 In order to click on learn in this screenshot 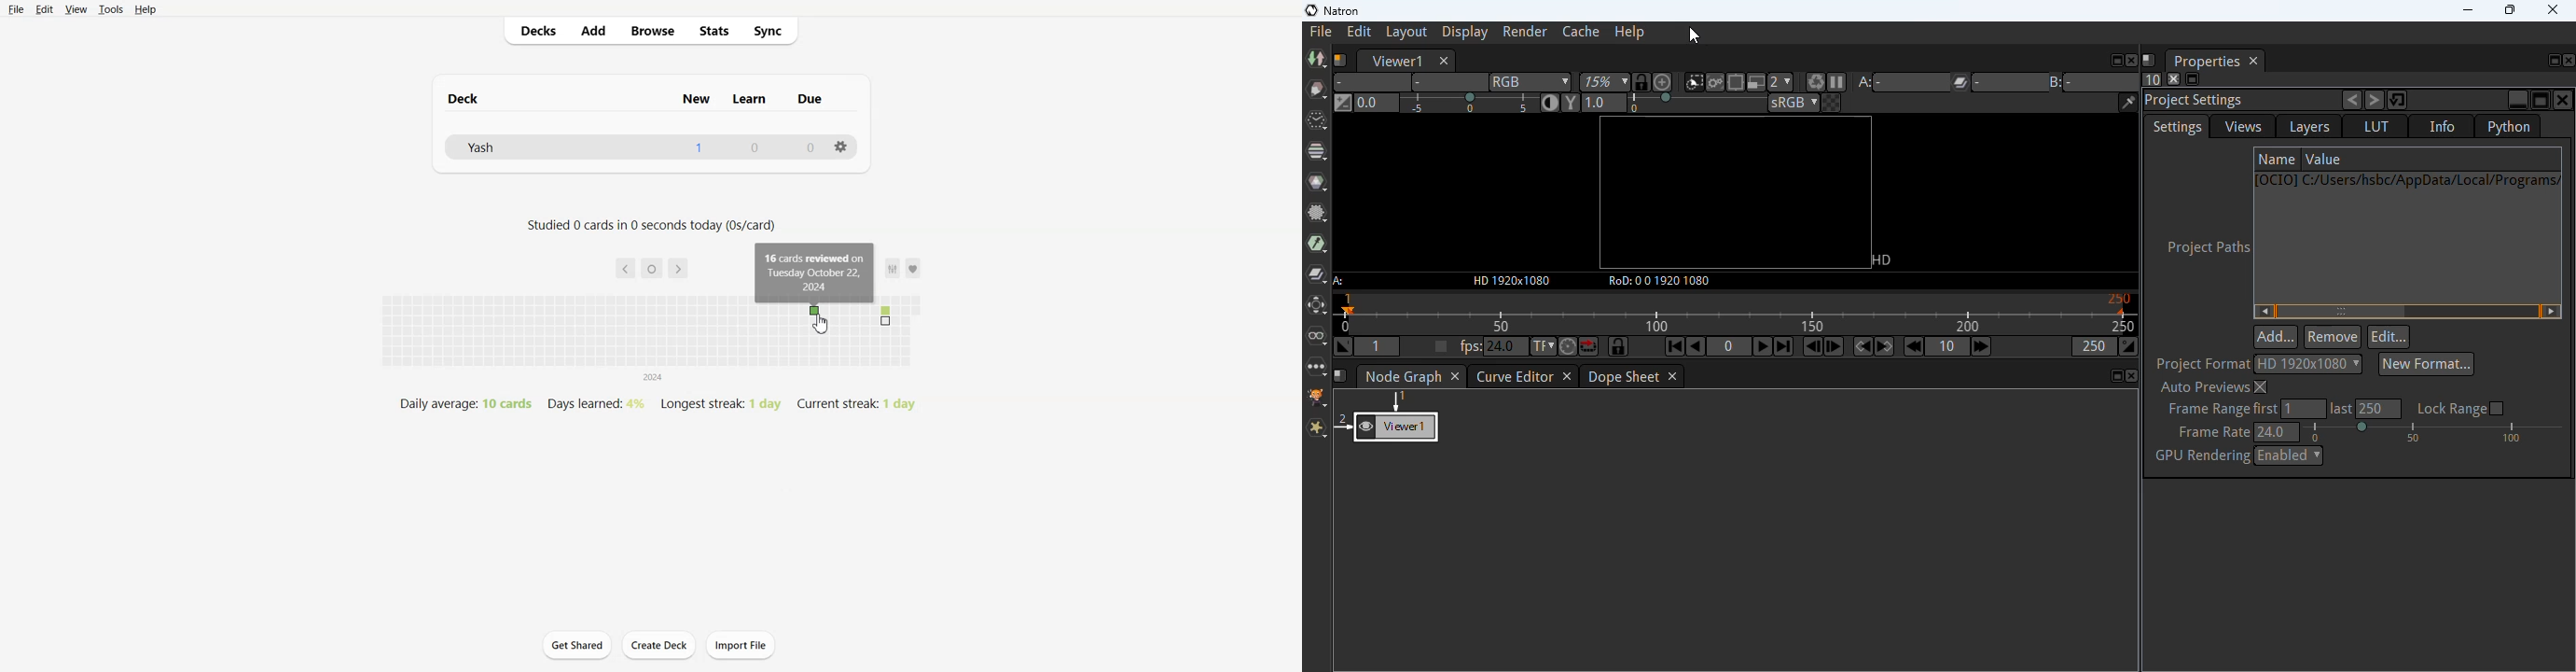, I will do `click(750, 98)`.